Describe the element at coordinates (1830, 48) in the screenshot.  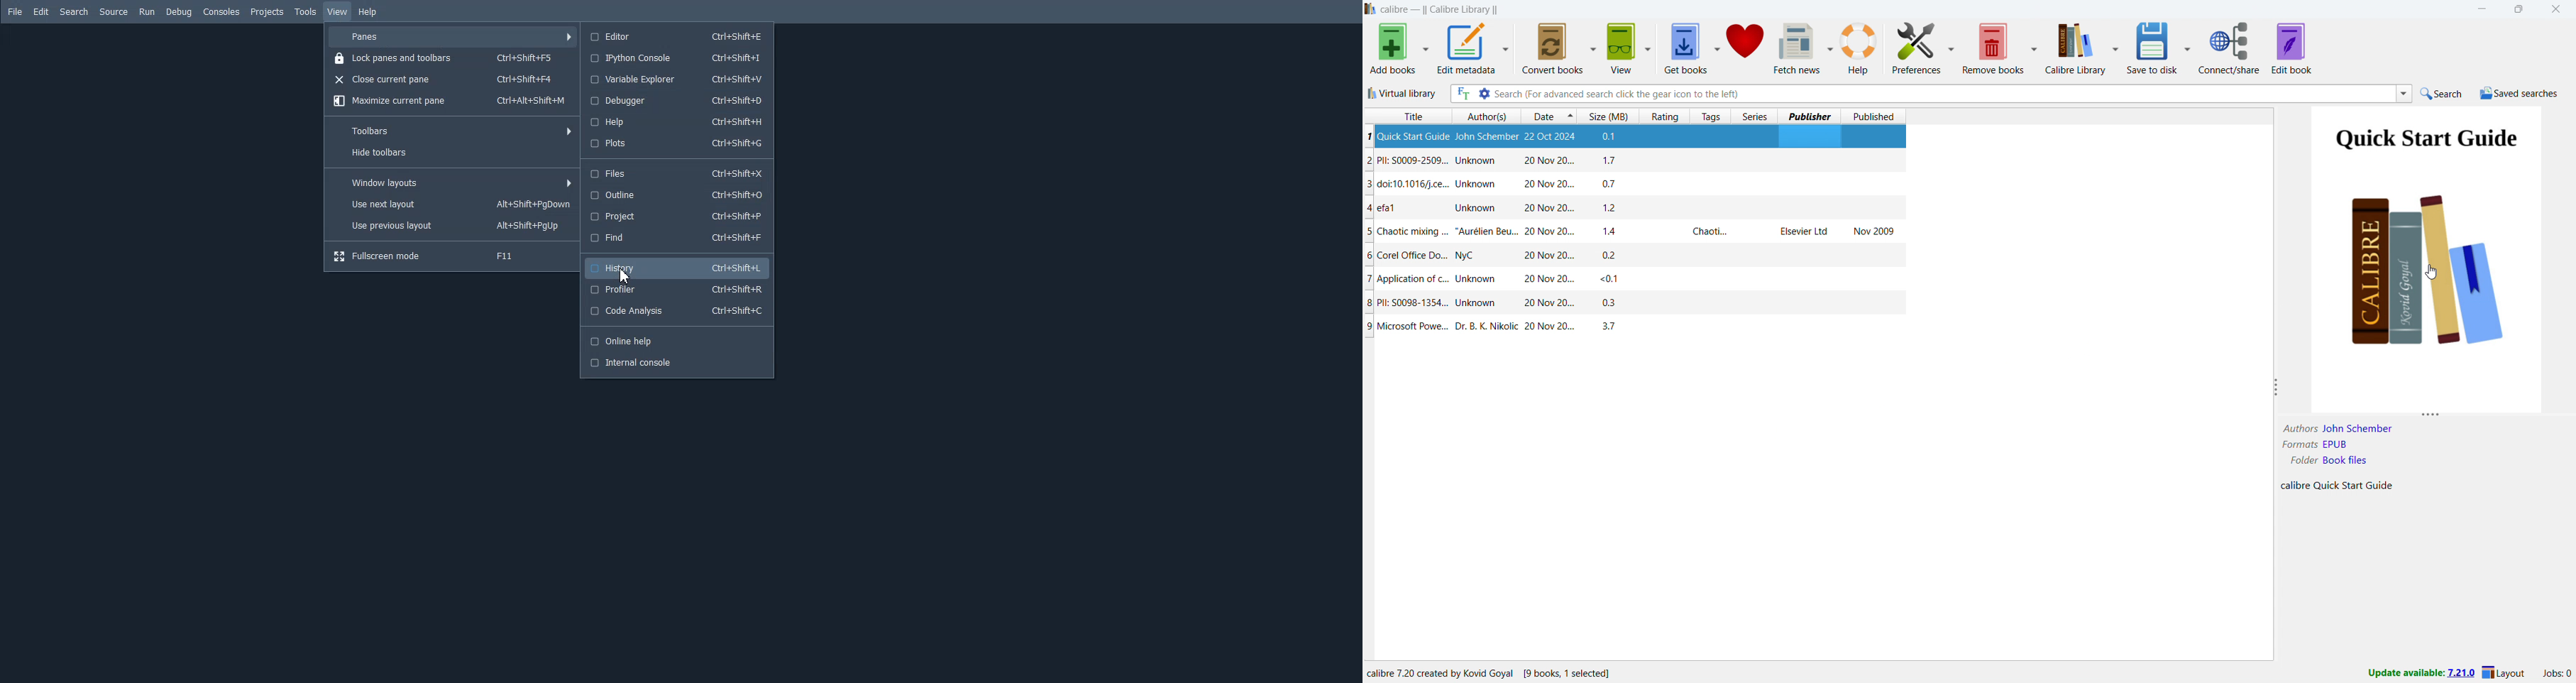
I see `fetch news options` at that location.